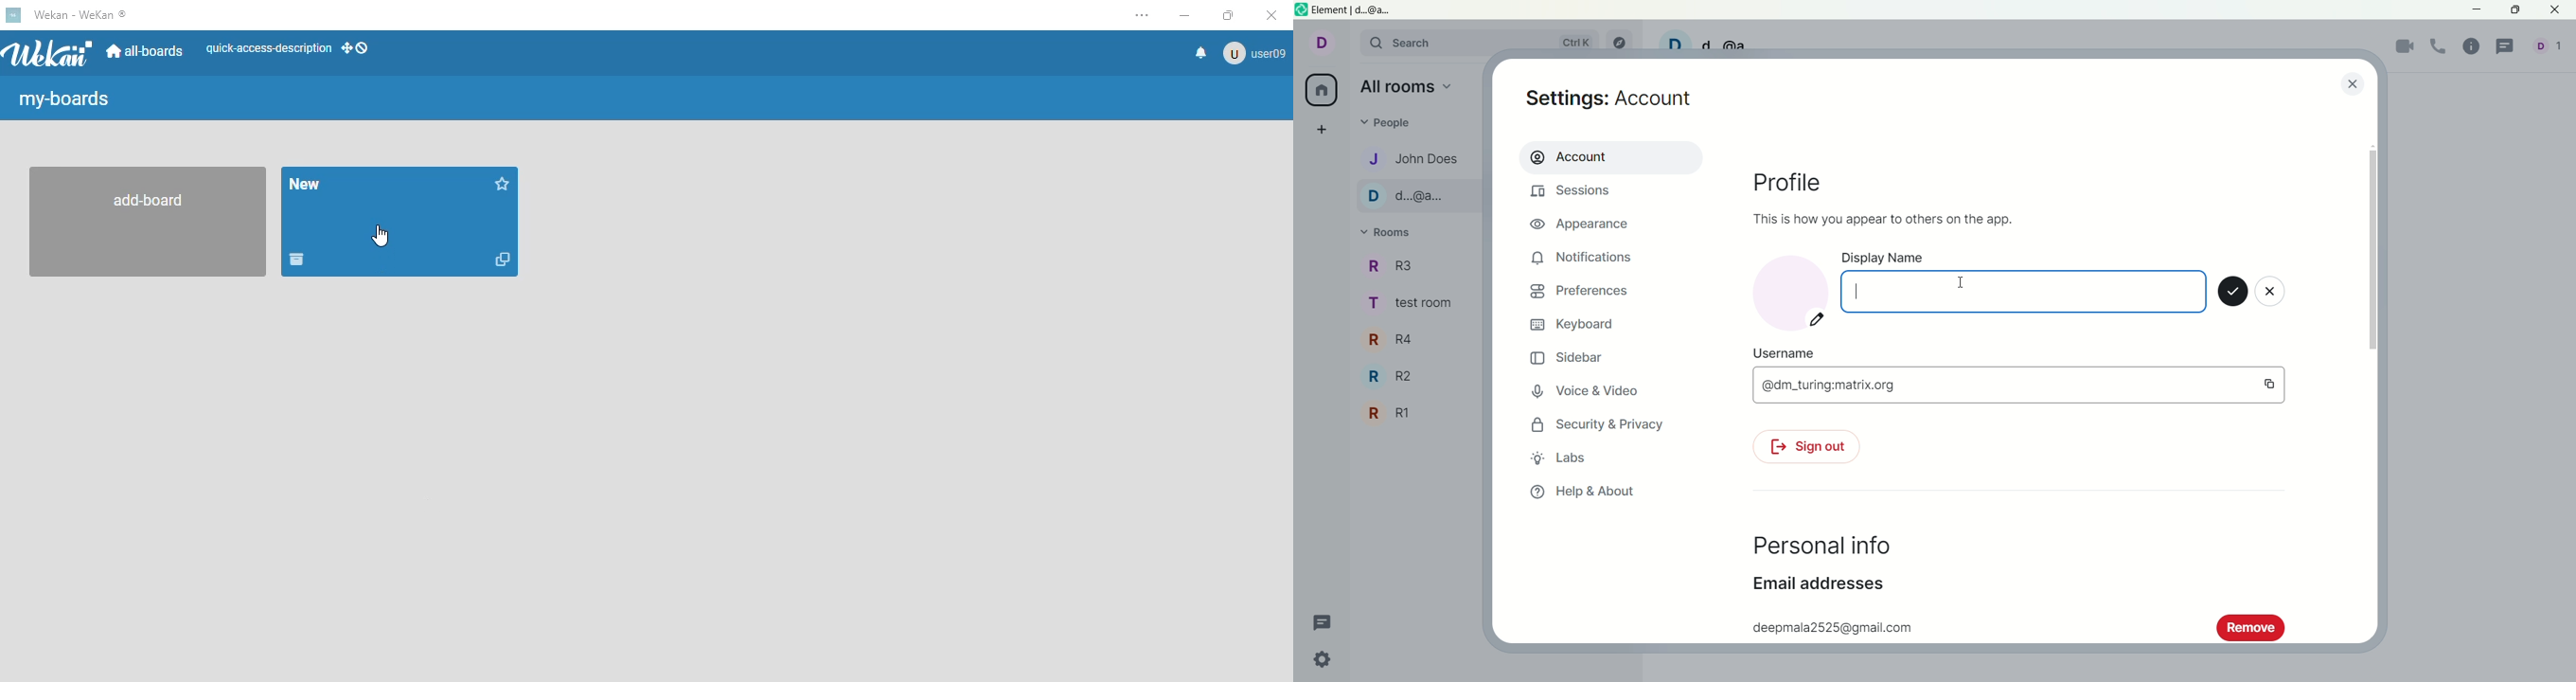  Describe the element at coordinates (1146, 16) in the screenshot. I see `settings and more` at that location.